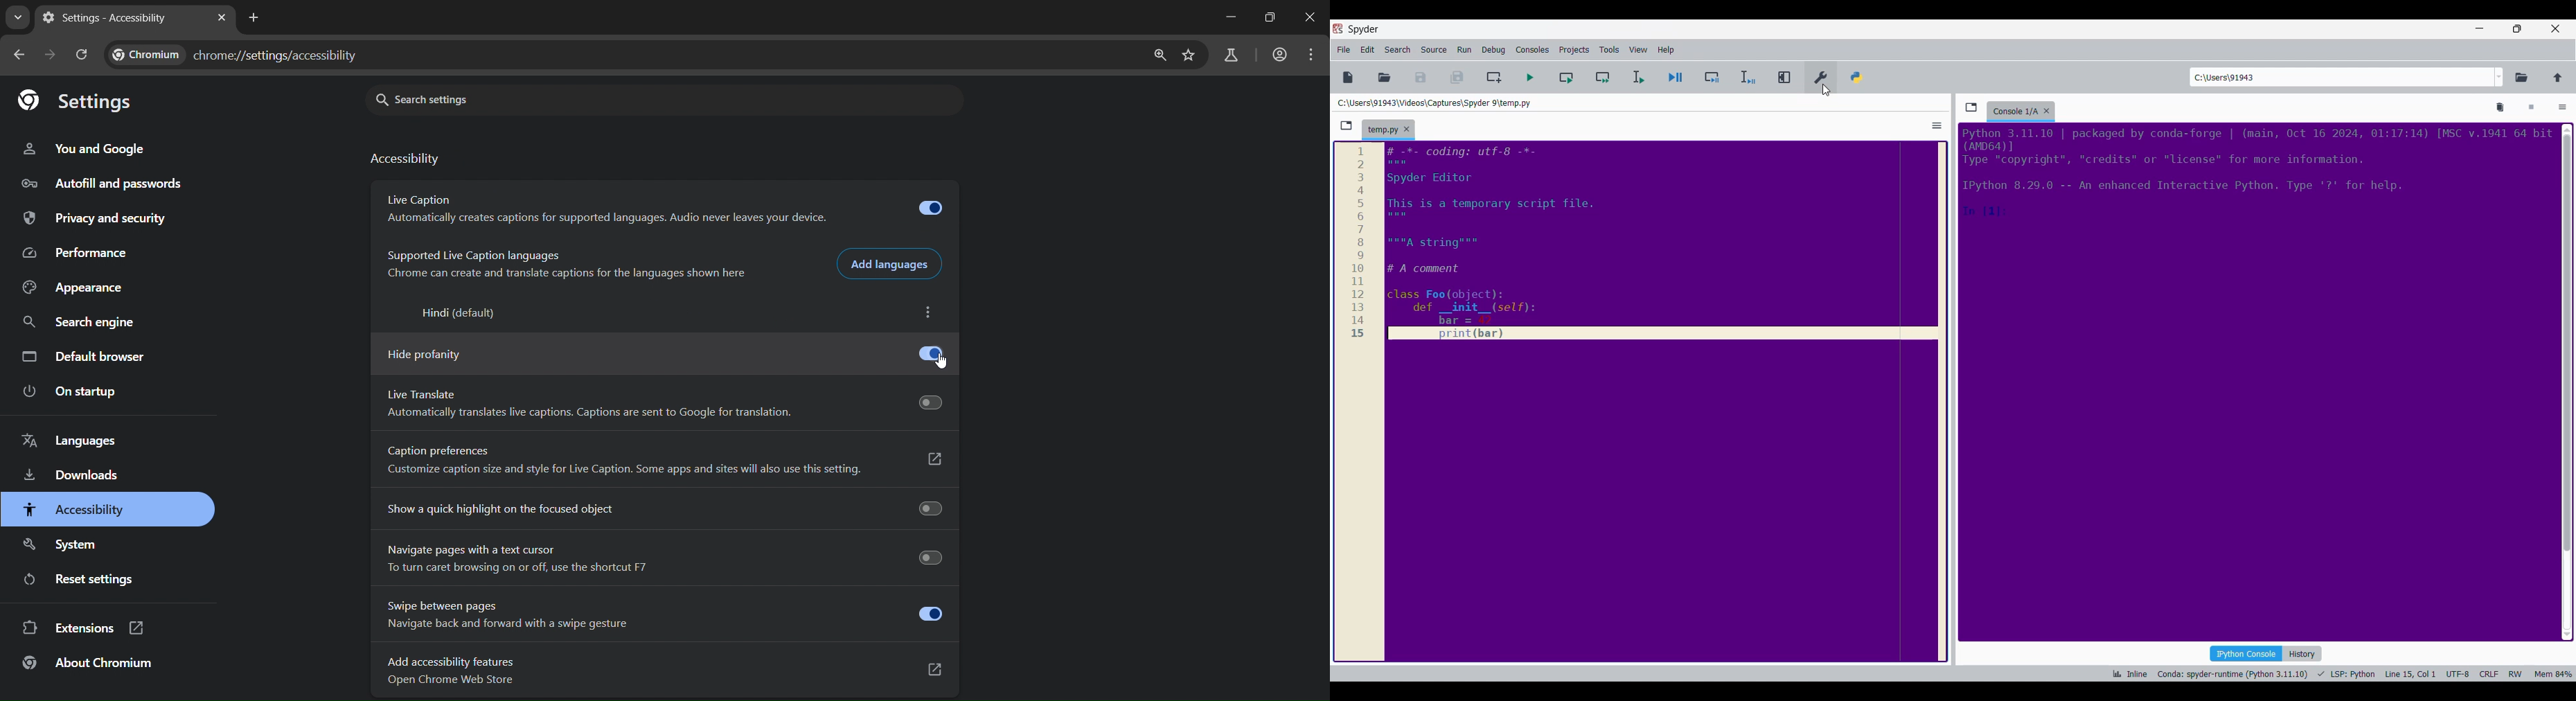  What do you see at coordinates (568, 263) in the screenshot?
I see `Supported Live Caption languages
Chrome can create and translate captions for the languages shown here` at bounding box center [568, 263].